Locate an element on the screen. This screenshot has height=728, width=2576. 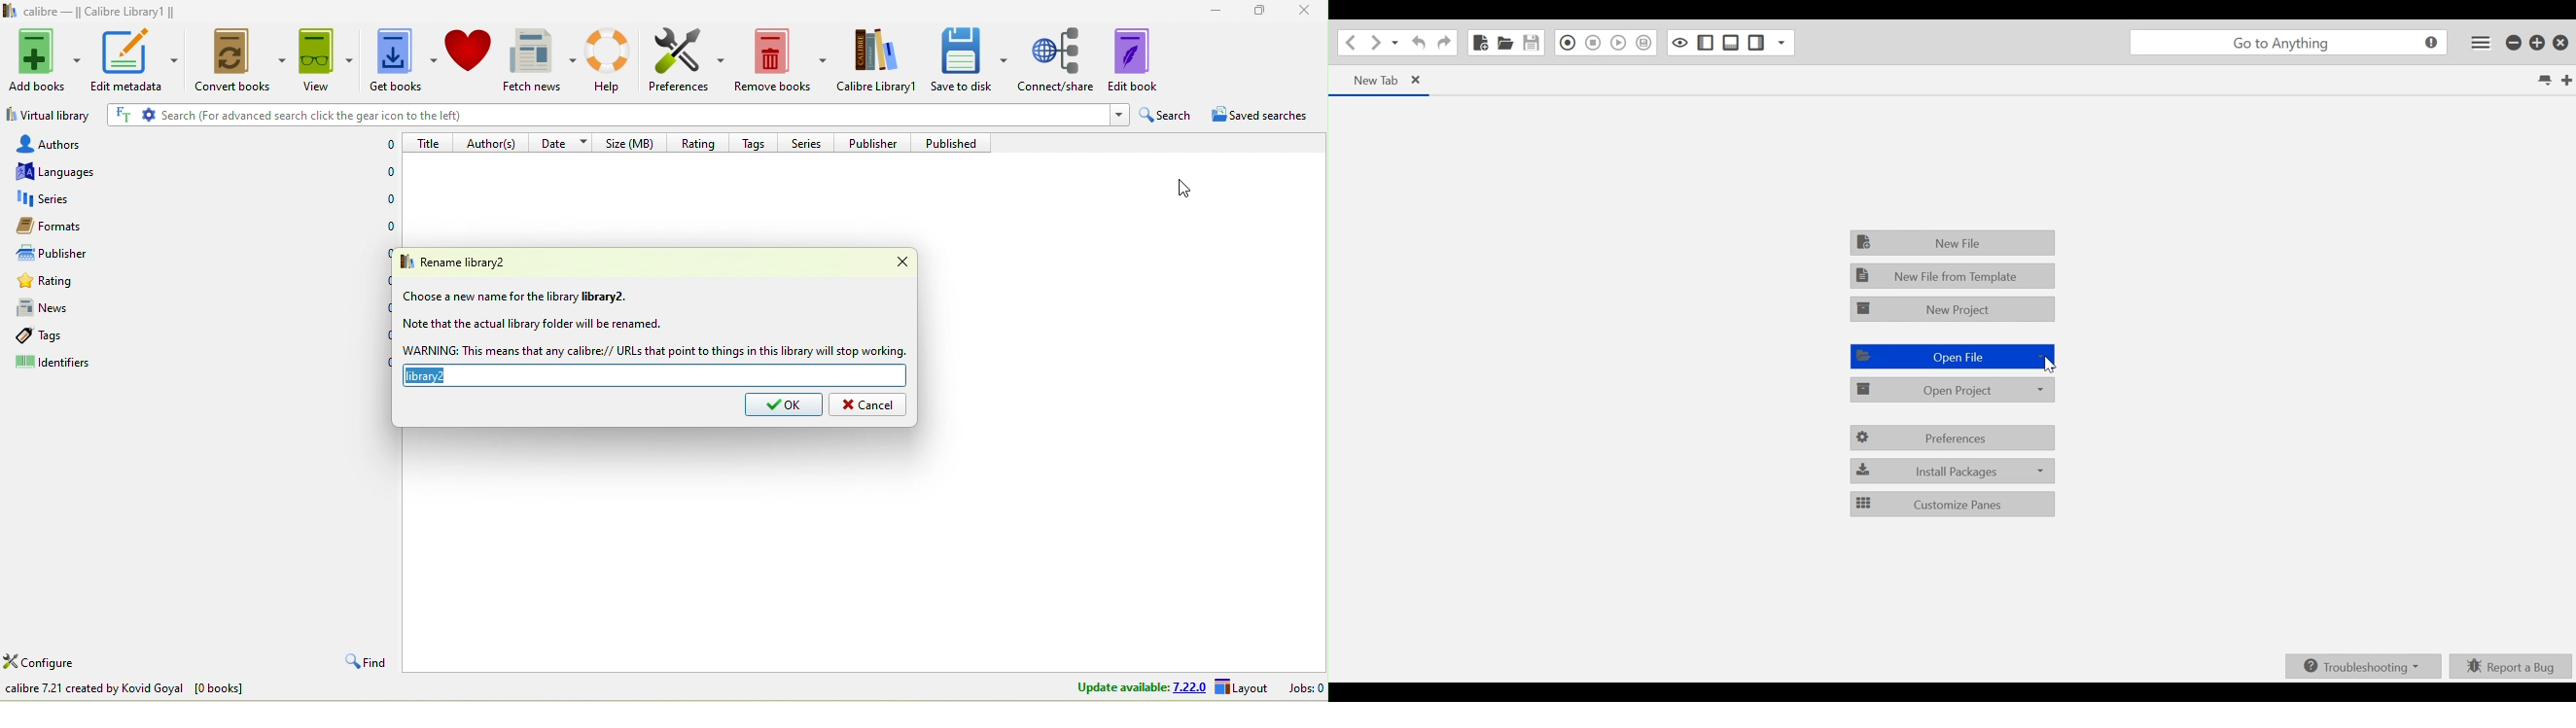
date is located at coordinates (564, 141).